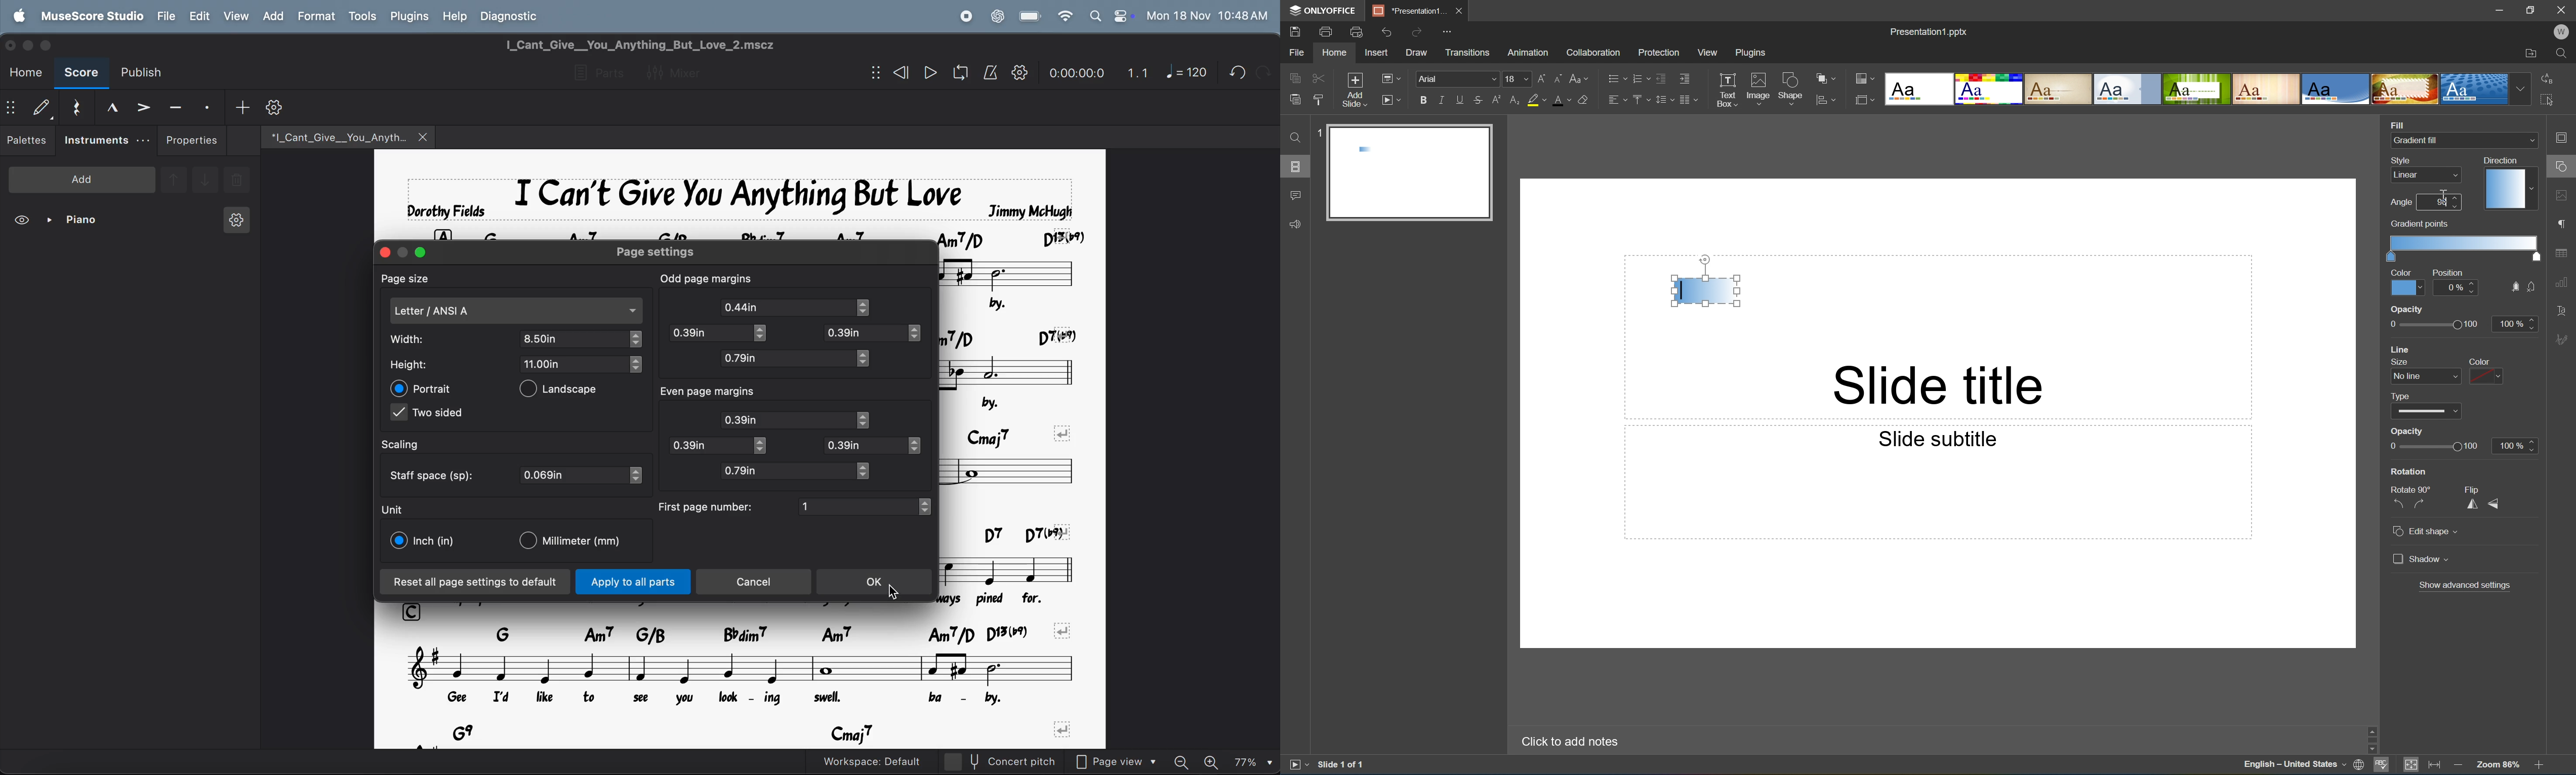  Describe the element at coordinates (237, 181) in the screenshot. I see `delete` at that location.